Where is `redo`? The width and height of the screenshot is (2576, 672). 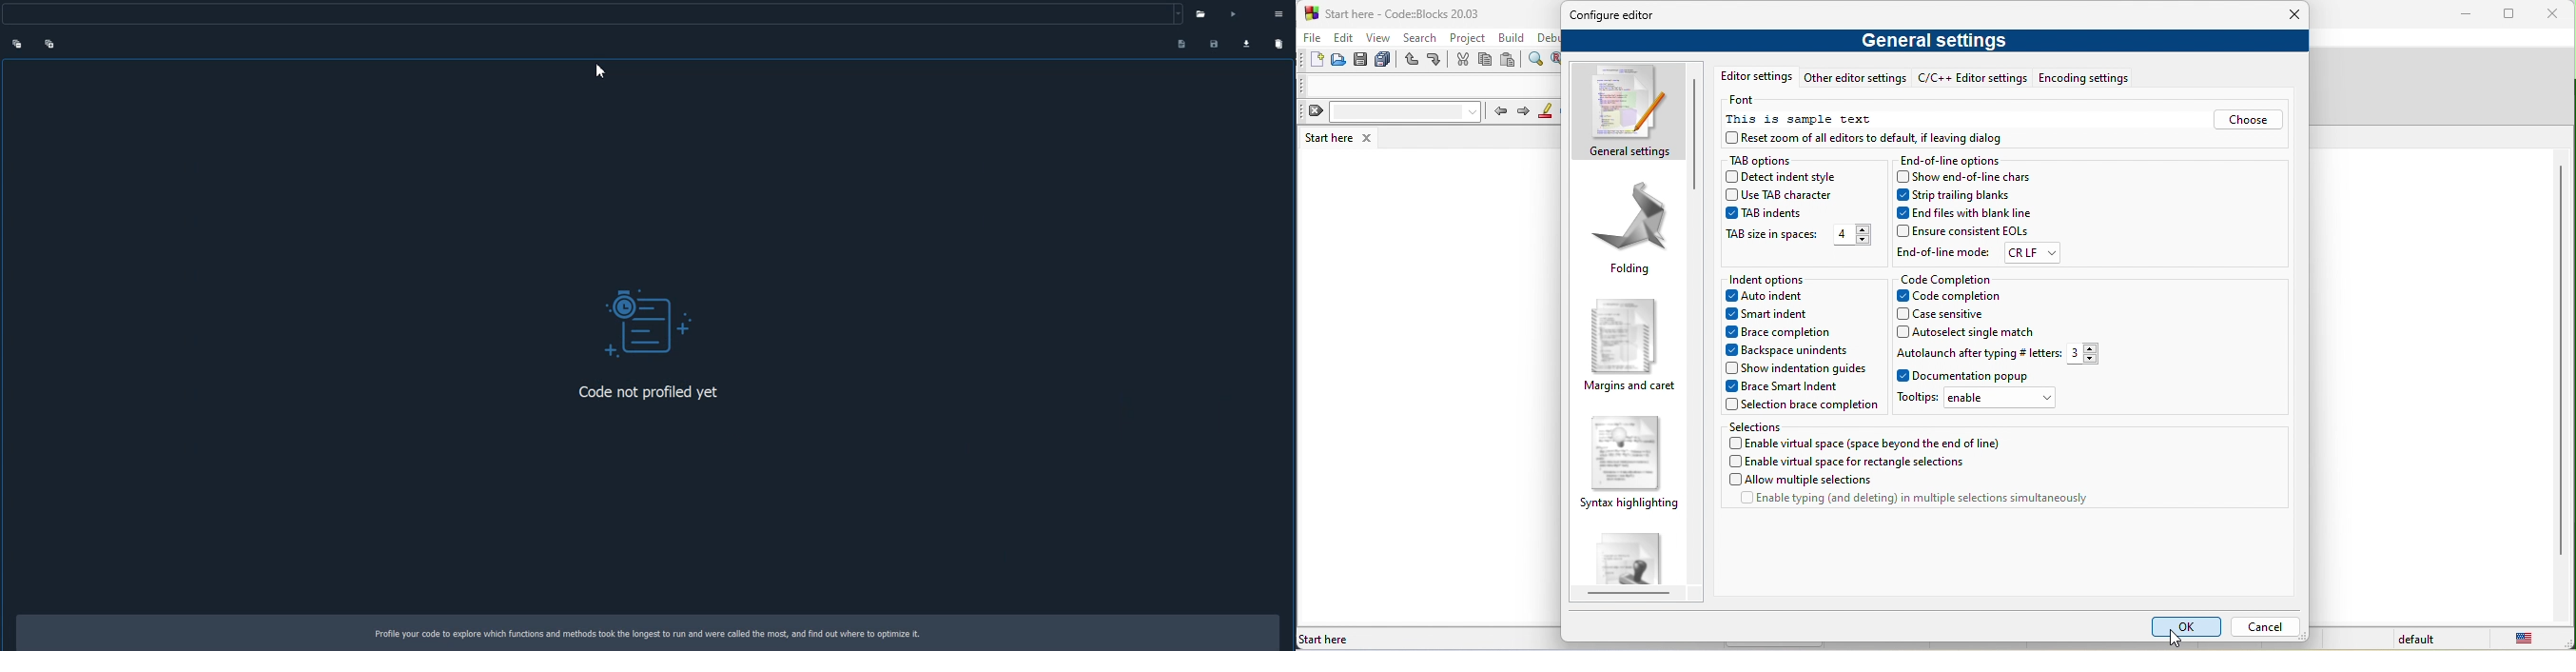
redo is located at coordinates (1438, 61).